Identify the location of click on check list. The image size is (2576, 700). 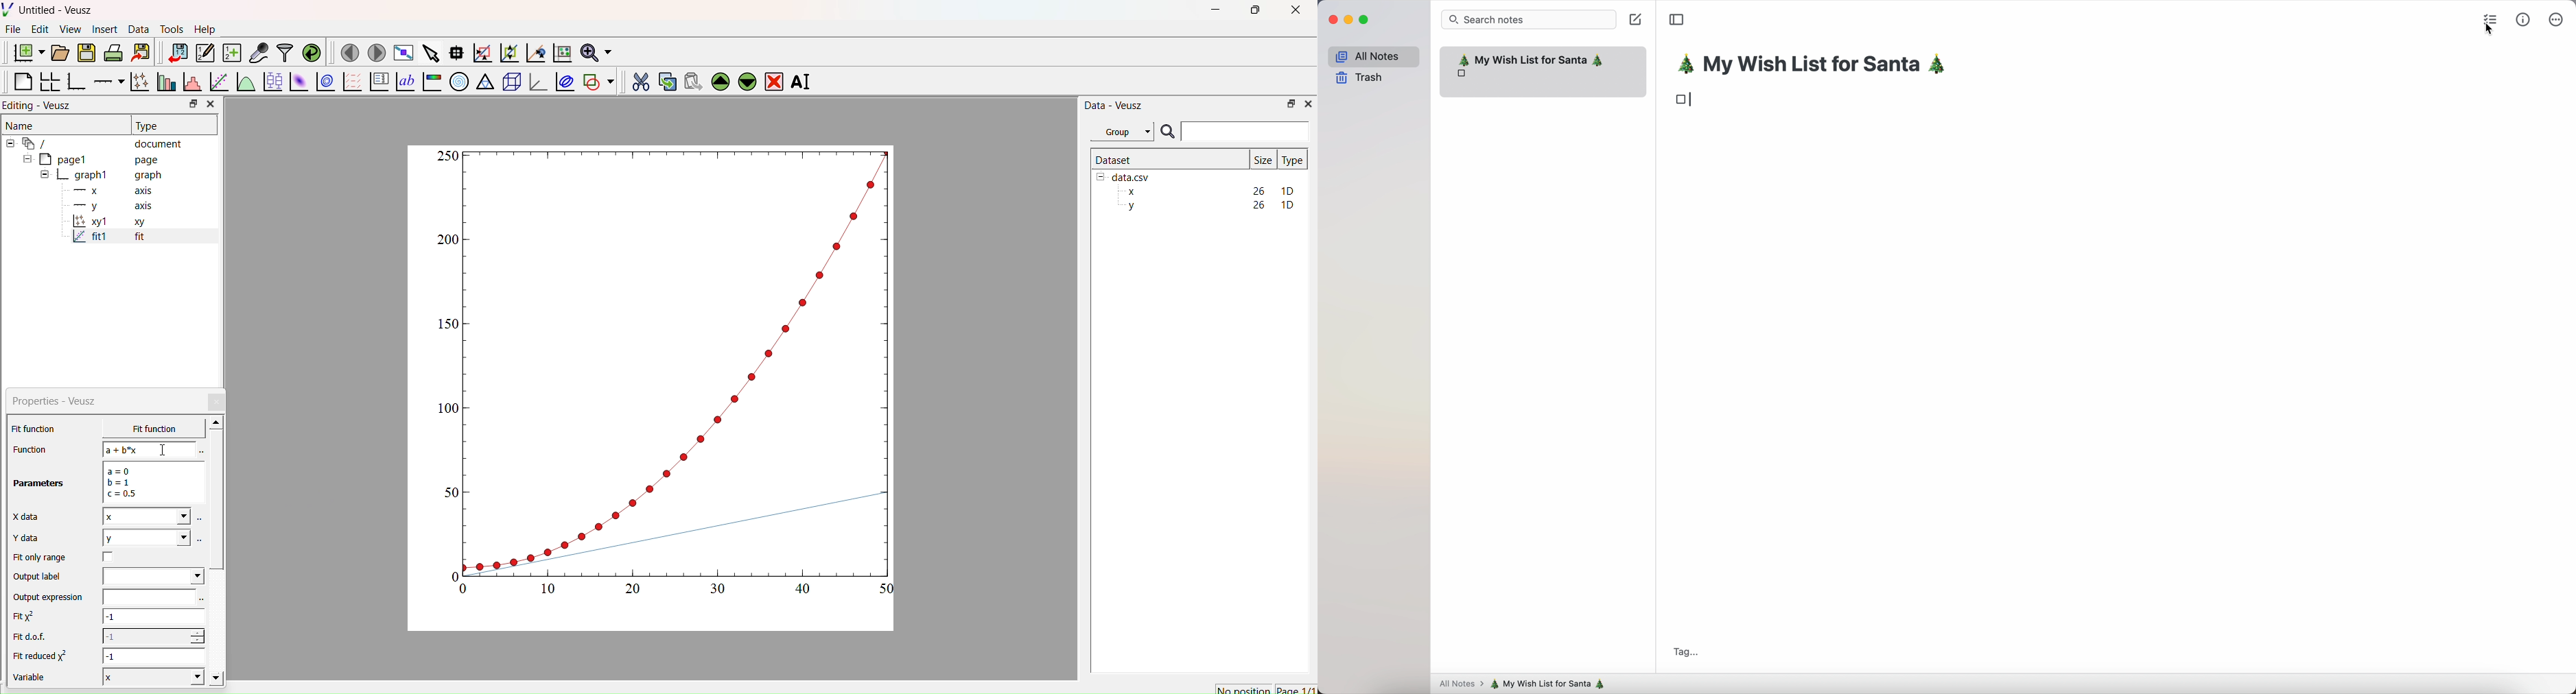
(2492, 23).